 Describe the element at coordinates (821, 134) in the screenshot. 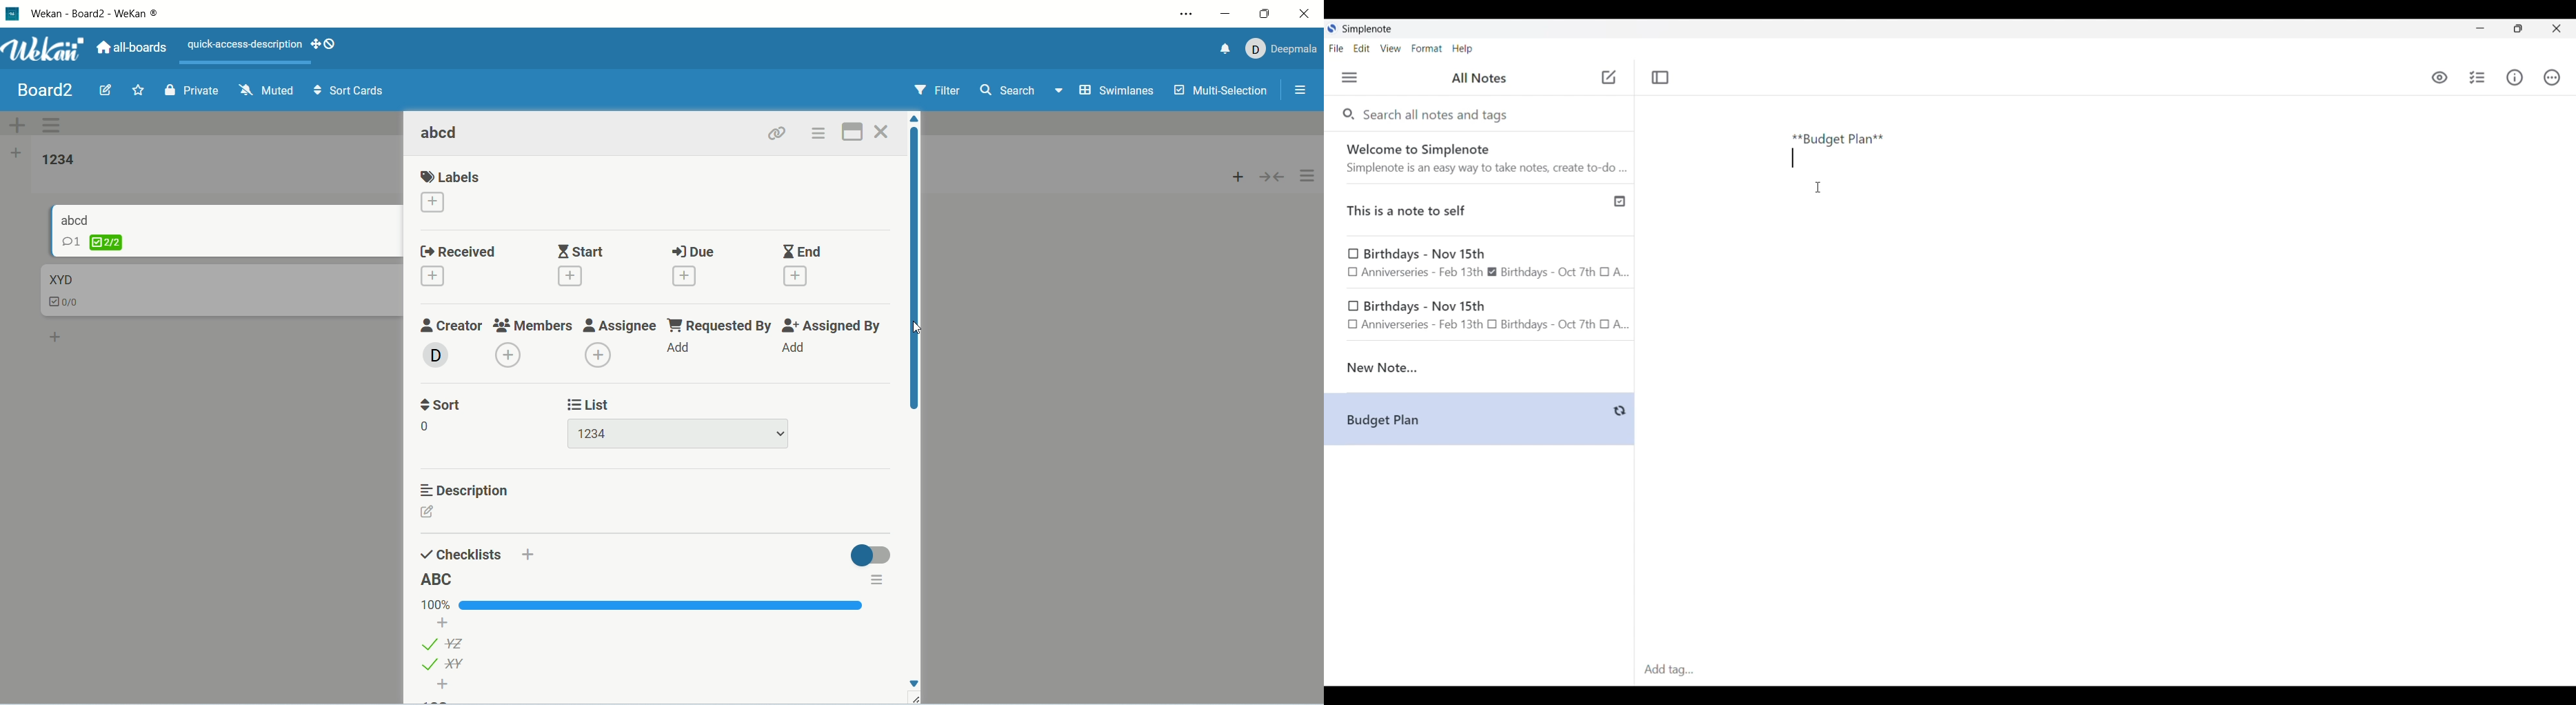

I see `options` at that location.